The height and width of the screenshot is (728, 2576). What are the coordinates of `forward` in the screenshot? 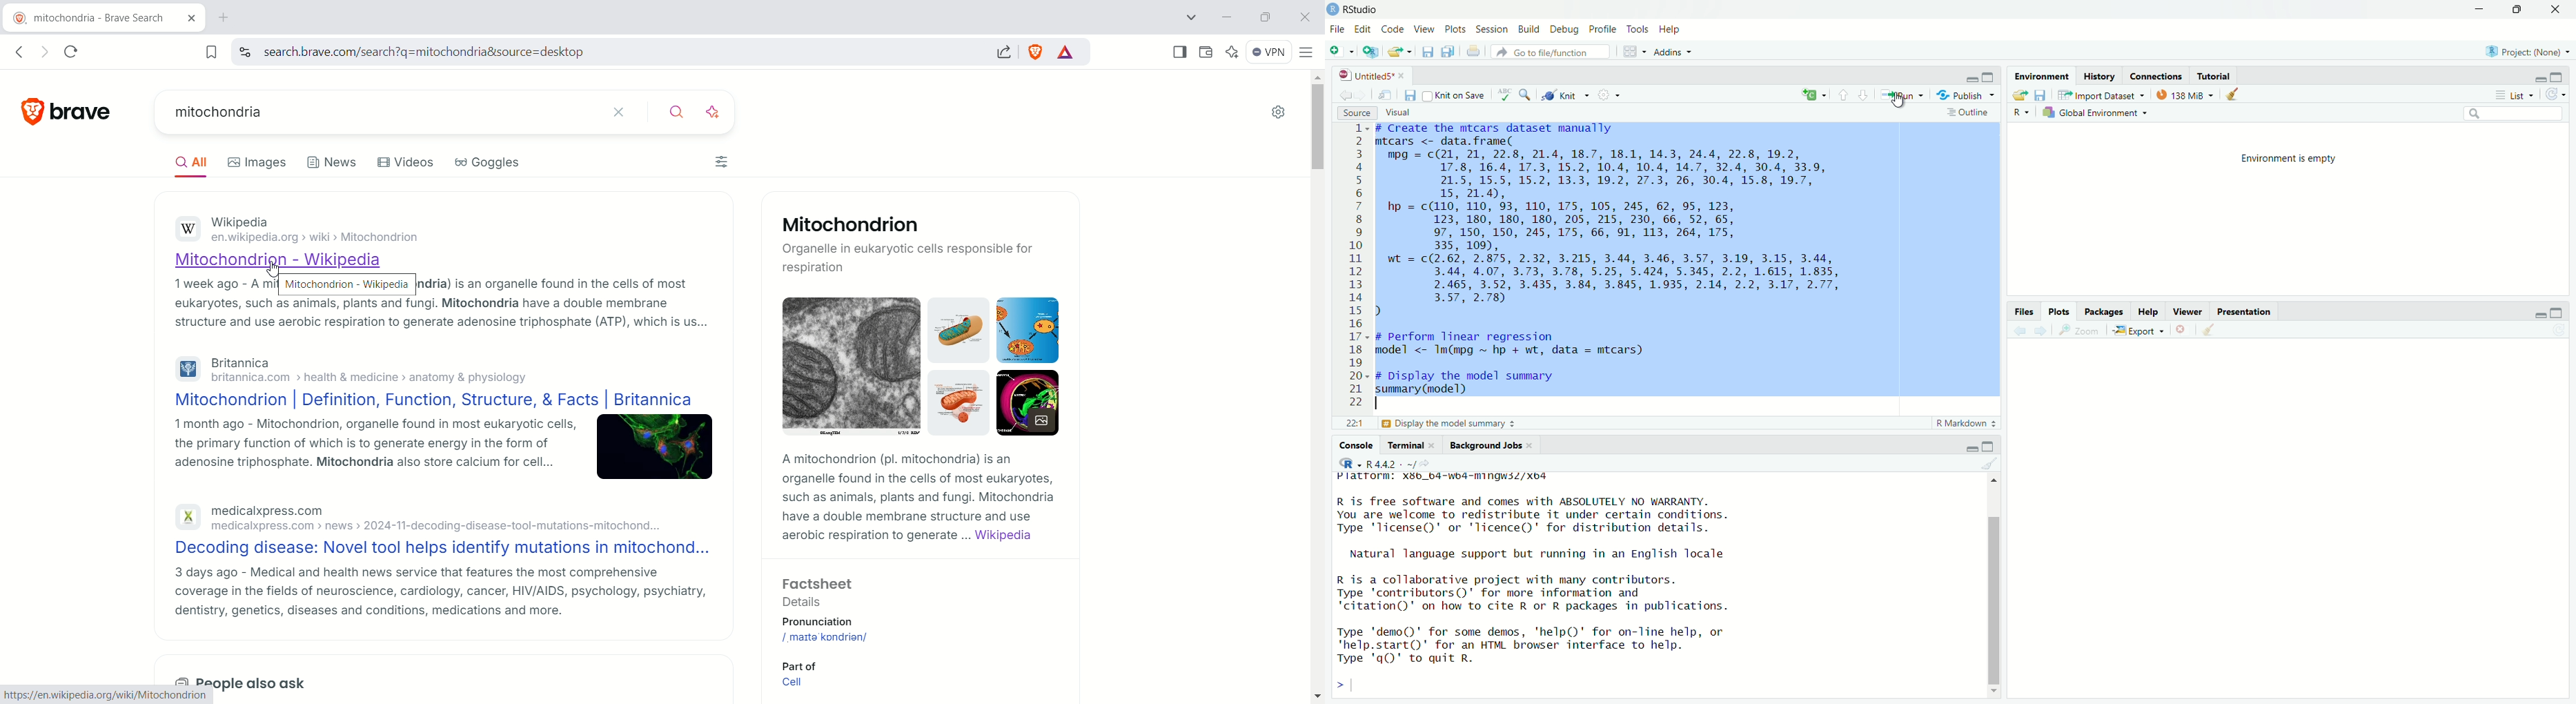 It's located at (2043, 331).